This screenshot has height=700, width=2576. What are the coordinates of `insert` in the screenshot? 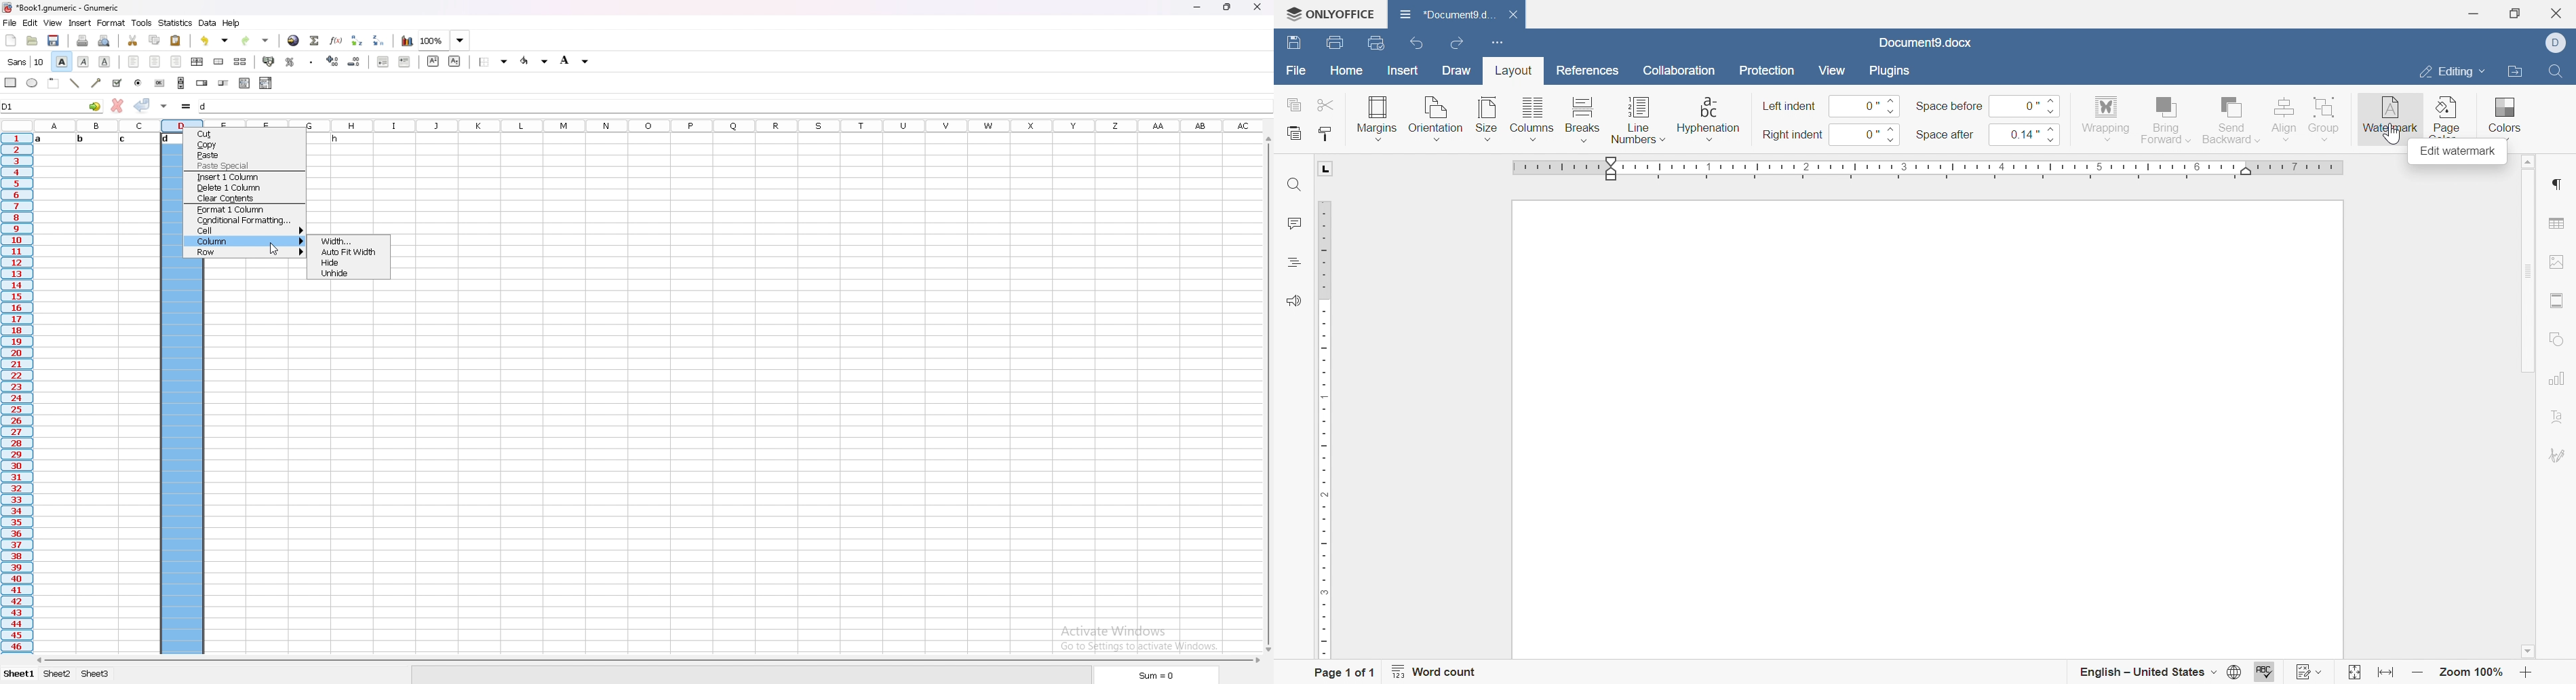 It's located at (1400, 72).